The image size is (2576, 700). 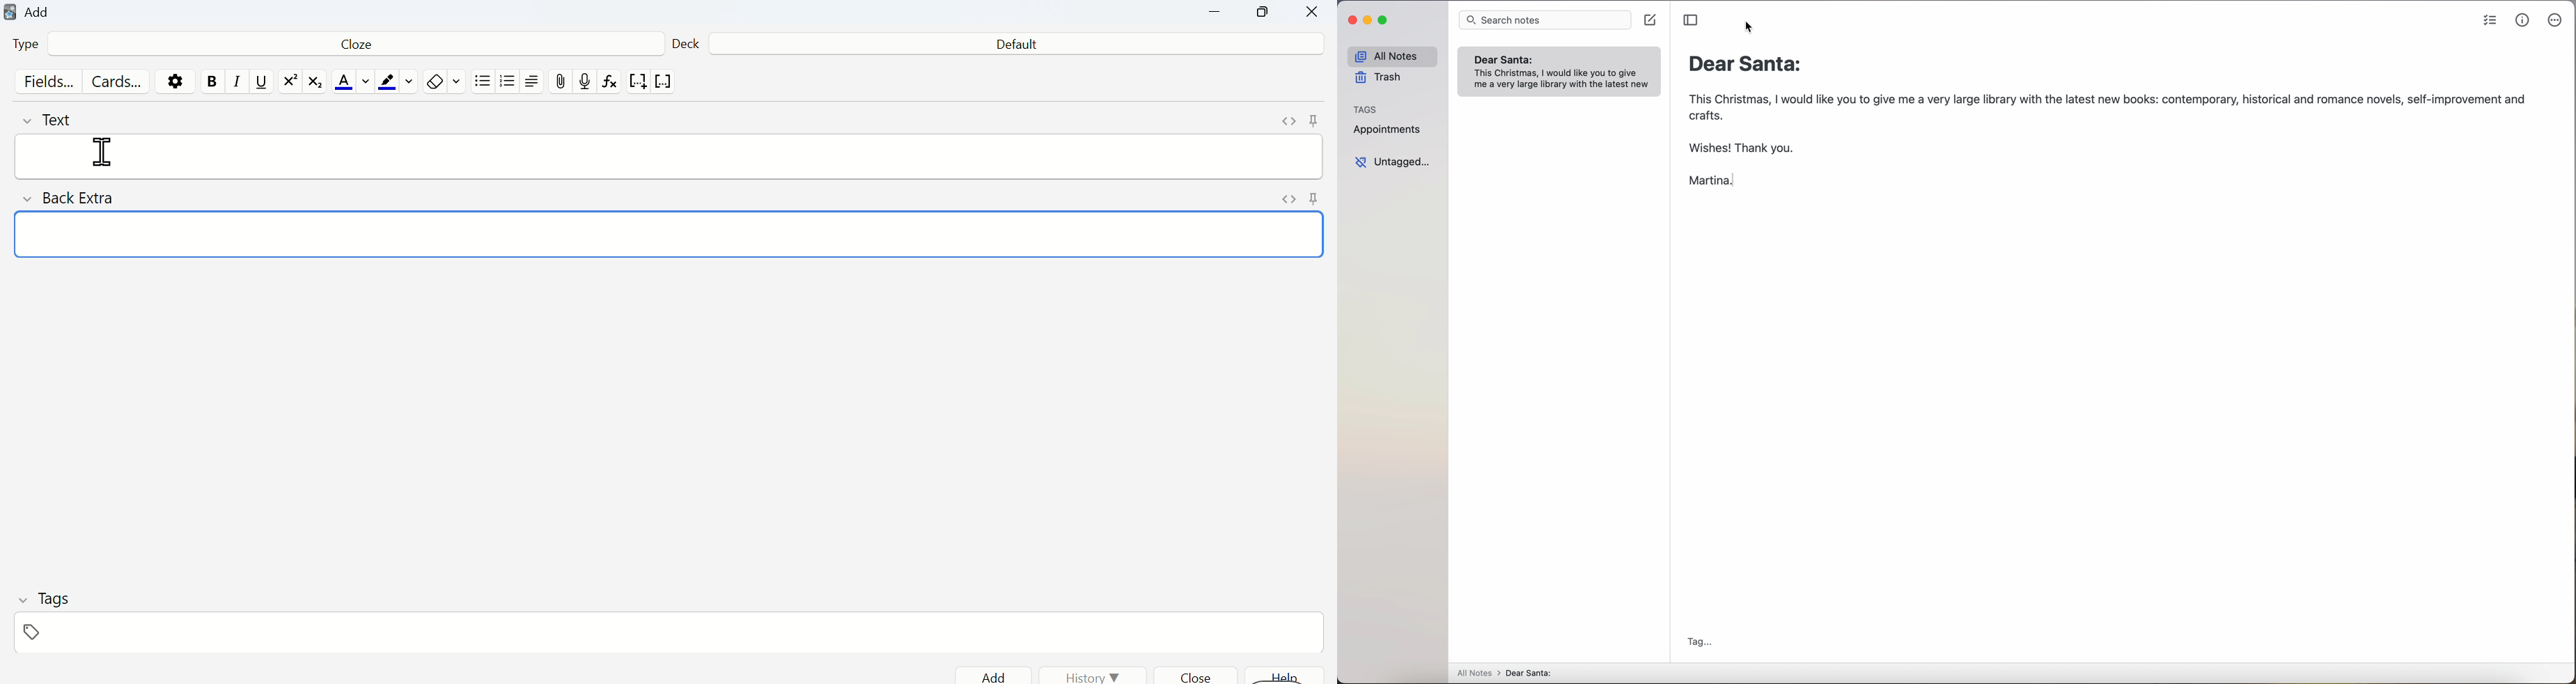 I want to click on Input field, so click(x=678, y=235).